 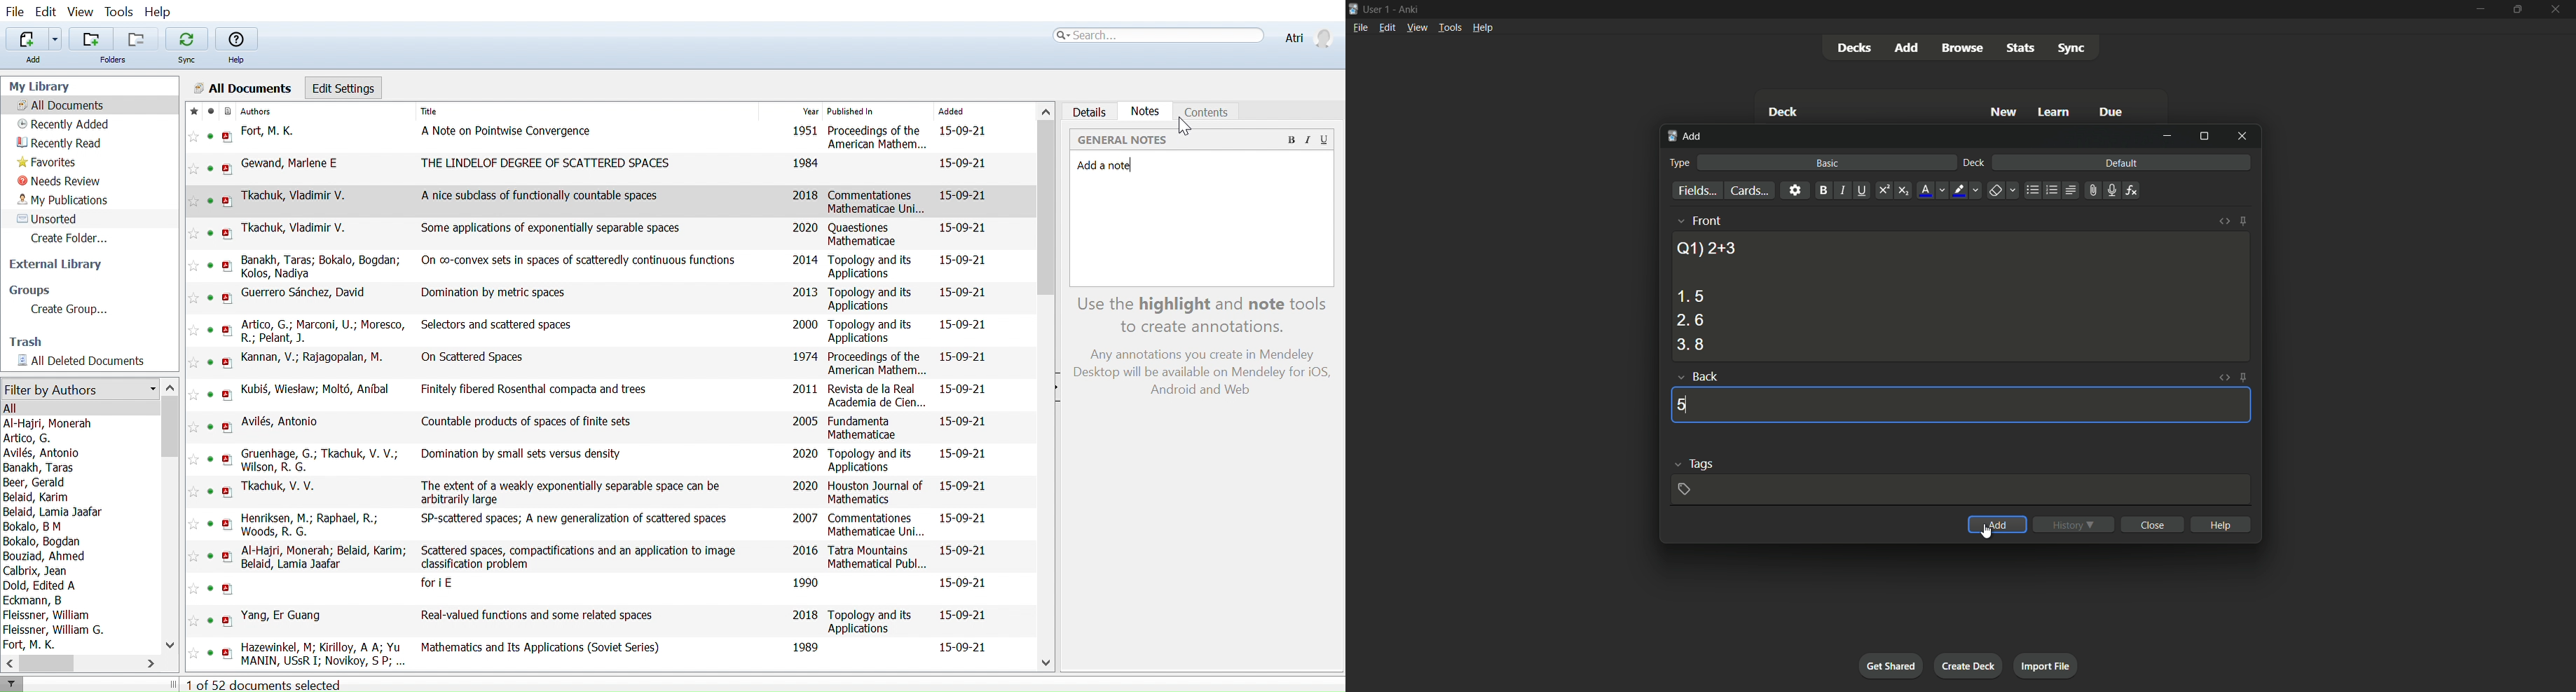 I want to click on open PDF, so click(x=227, y=169).